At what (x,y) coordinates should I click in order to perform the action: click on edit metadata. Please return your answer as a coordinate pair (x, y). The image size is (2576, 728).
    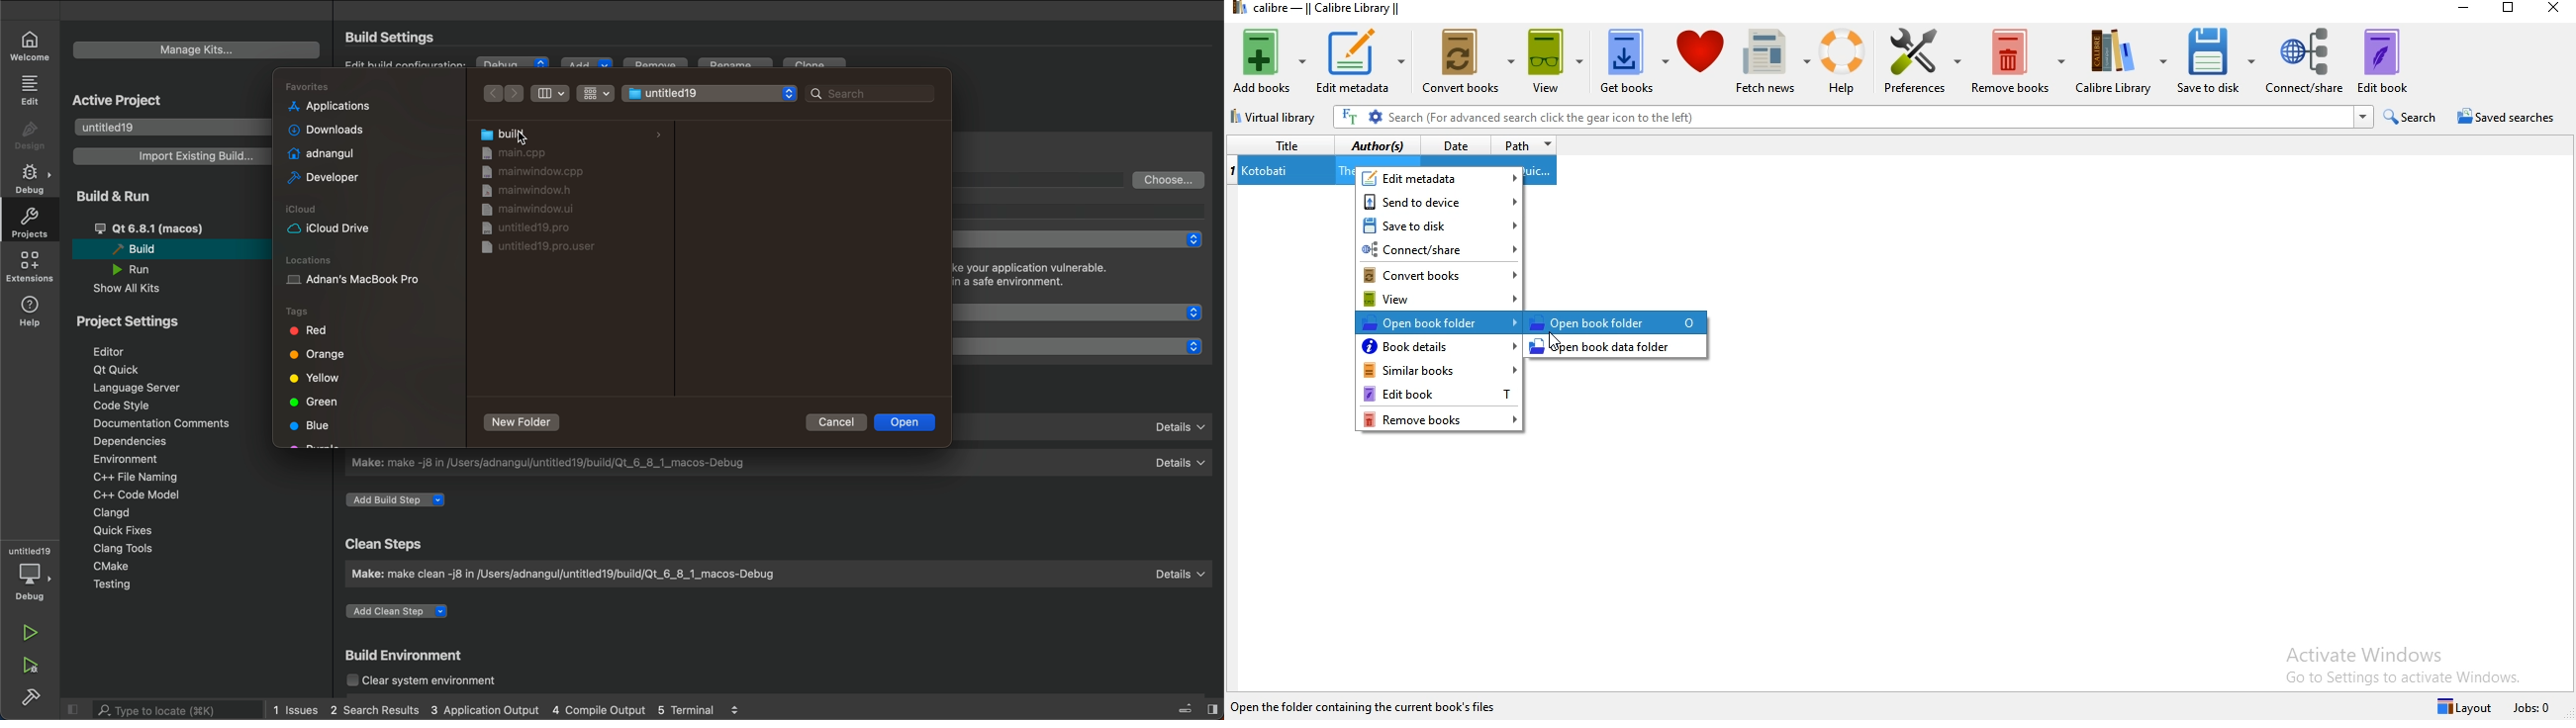
    Looking at the image, I should click on (1441, 177).